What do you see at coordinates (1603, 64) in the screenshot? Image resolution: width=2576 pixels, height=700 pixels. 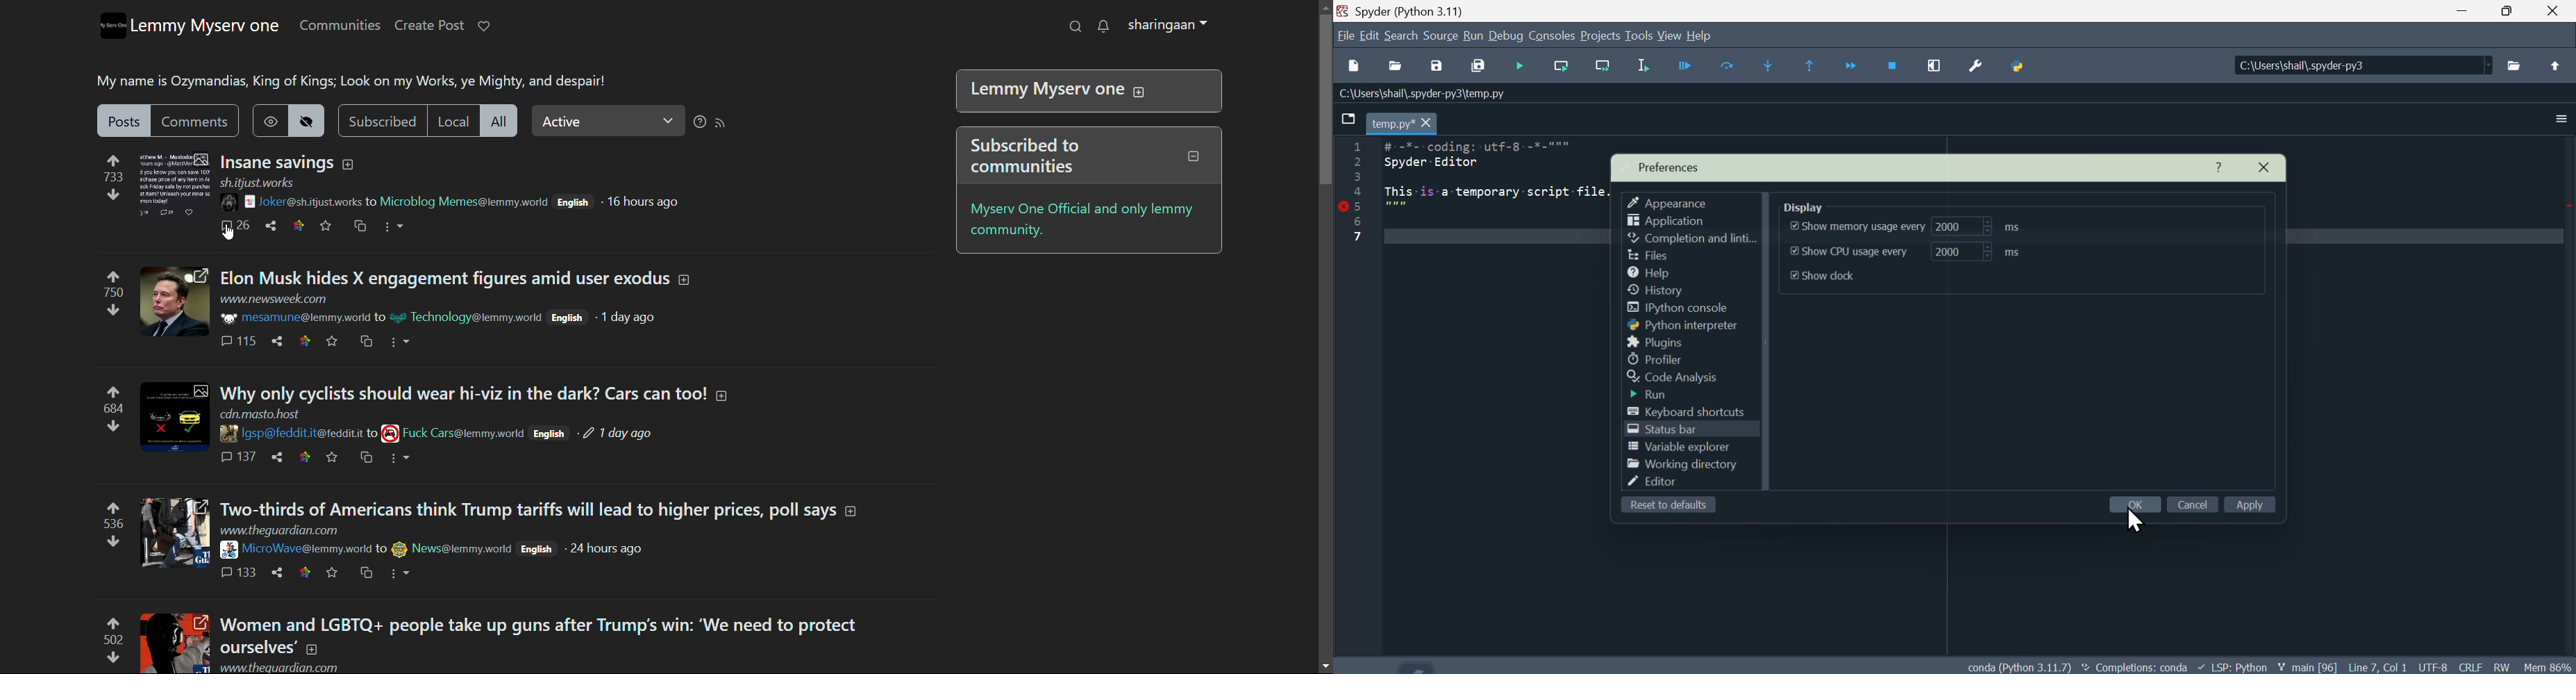 I see `Run current line and go to the next one` at bounding box center [1603, 64].